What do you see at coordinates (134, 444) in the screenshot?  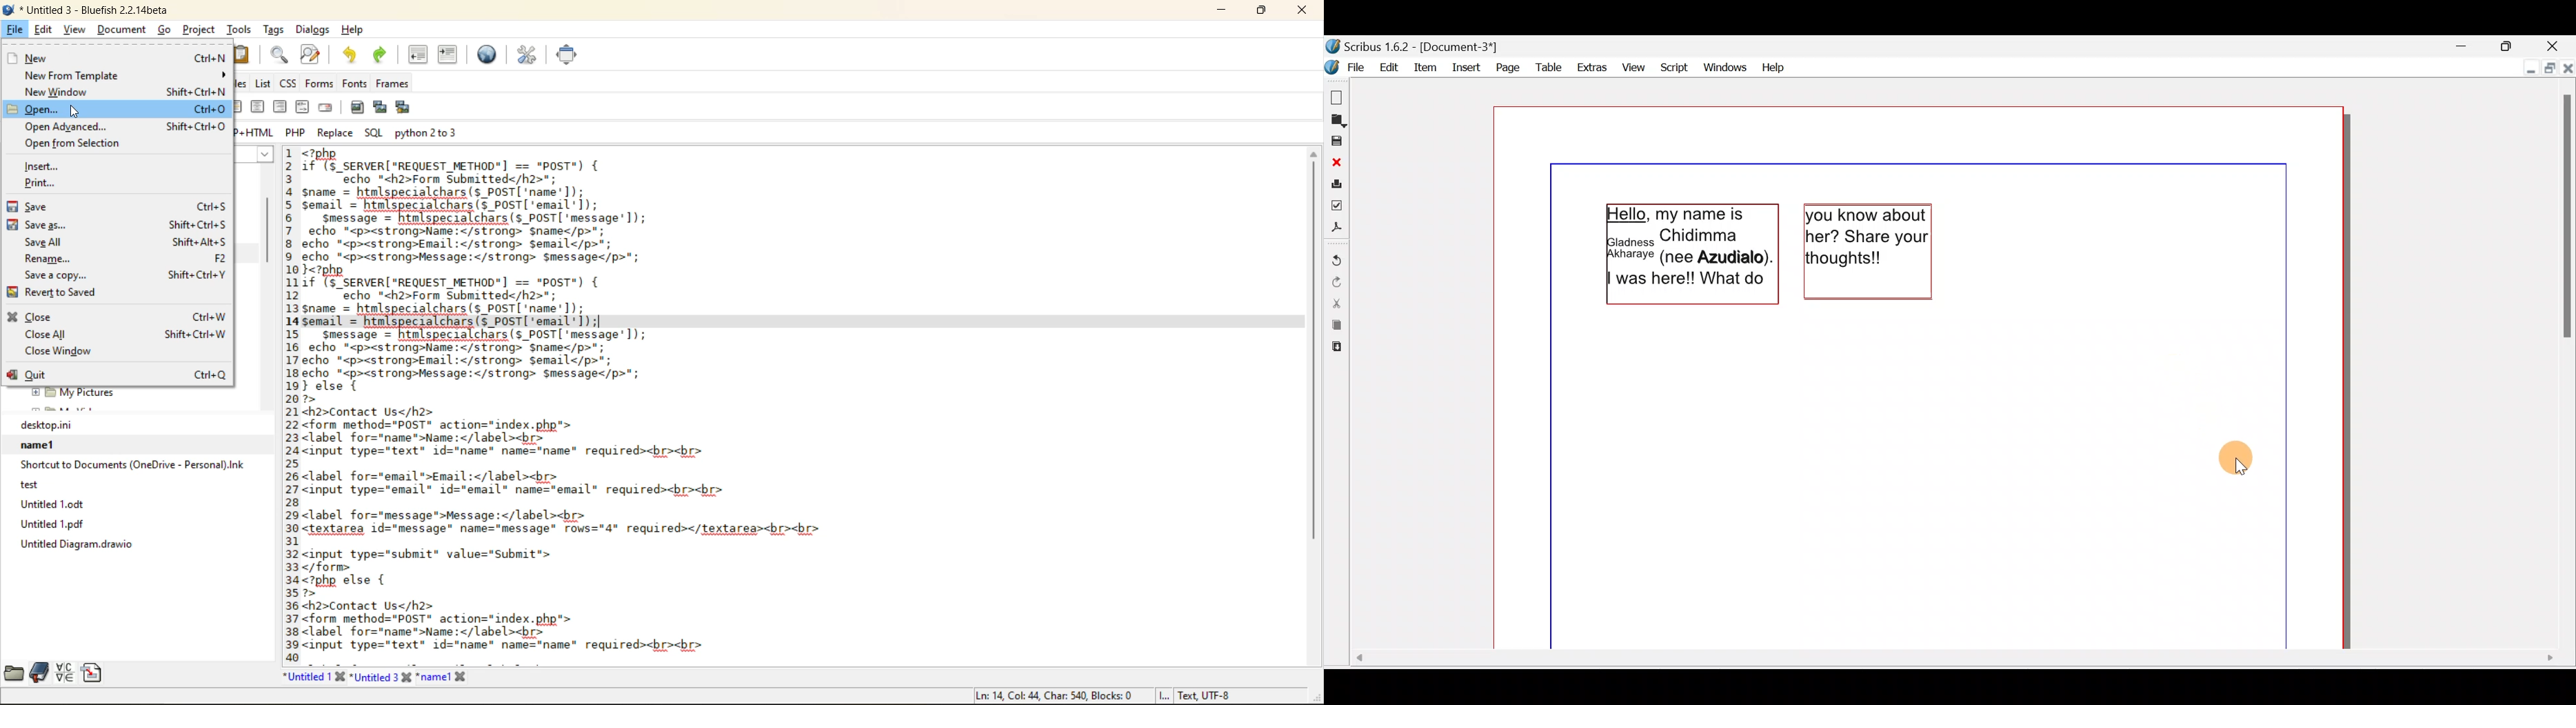 I see `name1` at bounding box center [134, 444].